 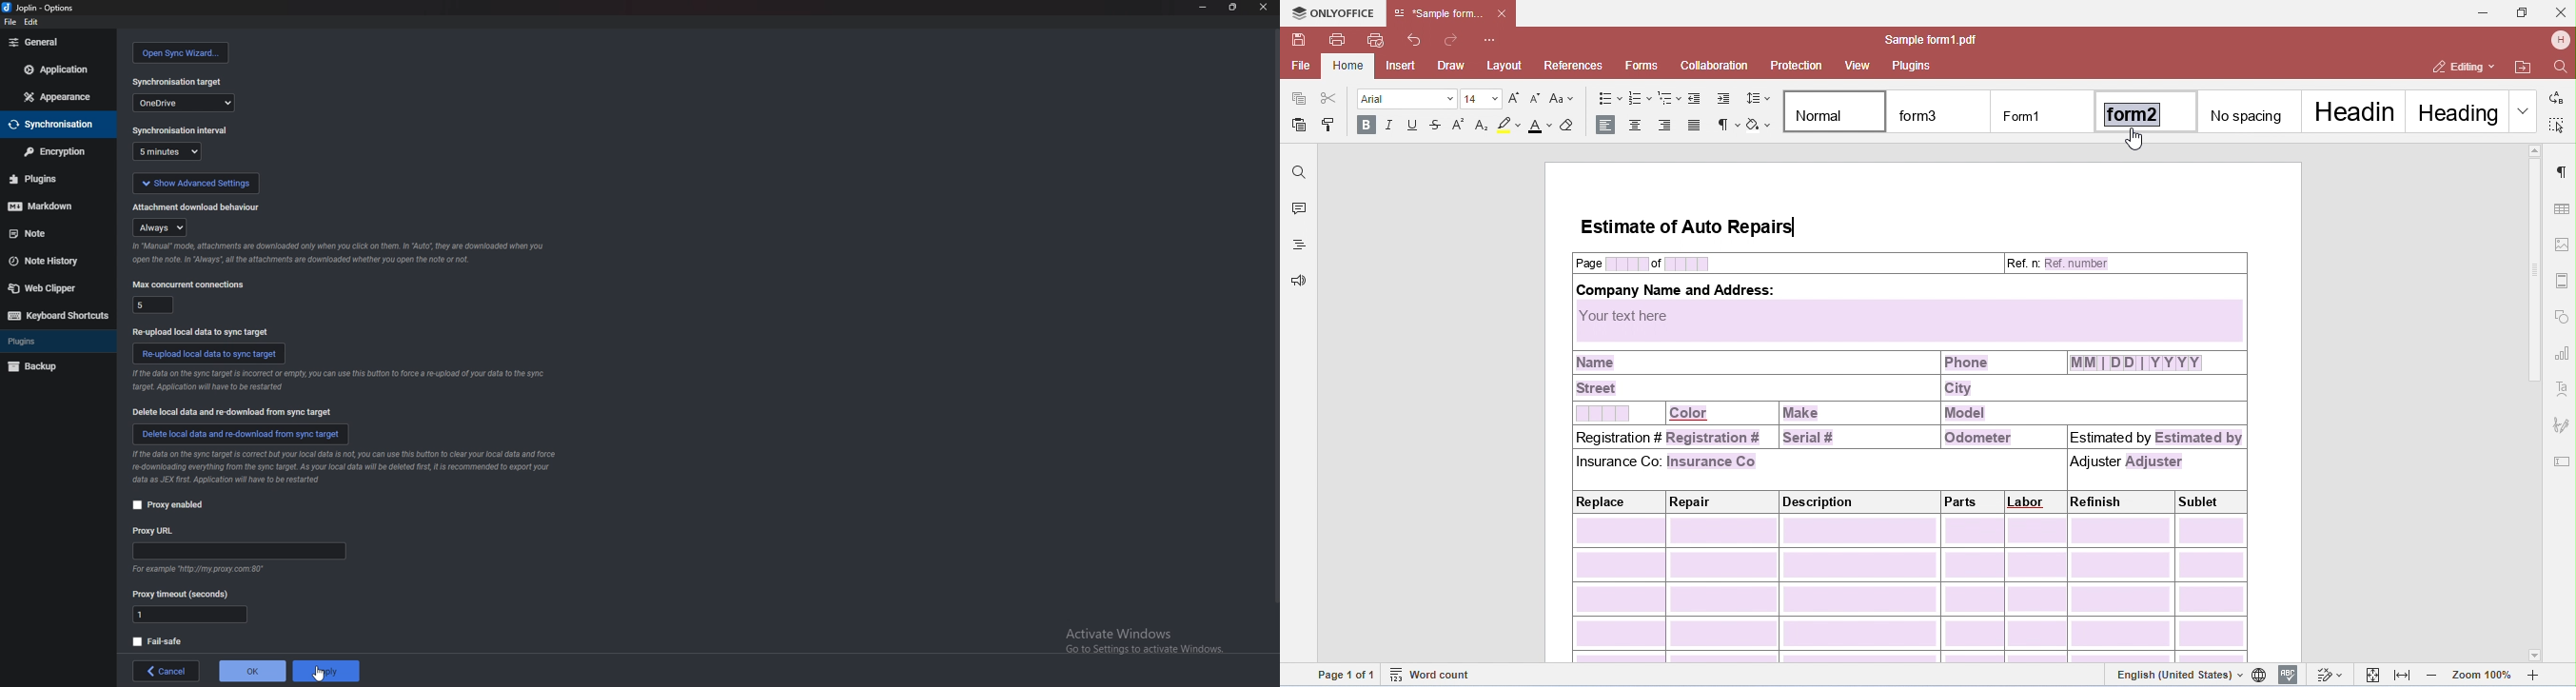 I want to click on back, so click(x=168, y=672).